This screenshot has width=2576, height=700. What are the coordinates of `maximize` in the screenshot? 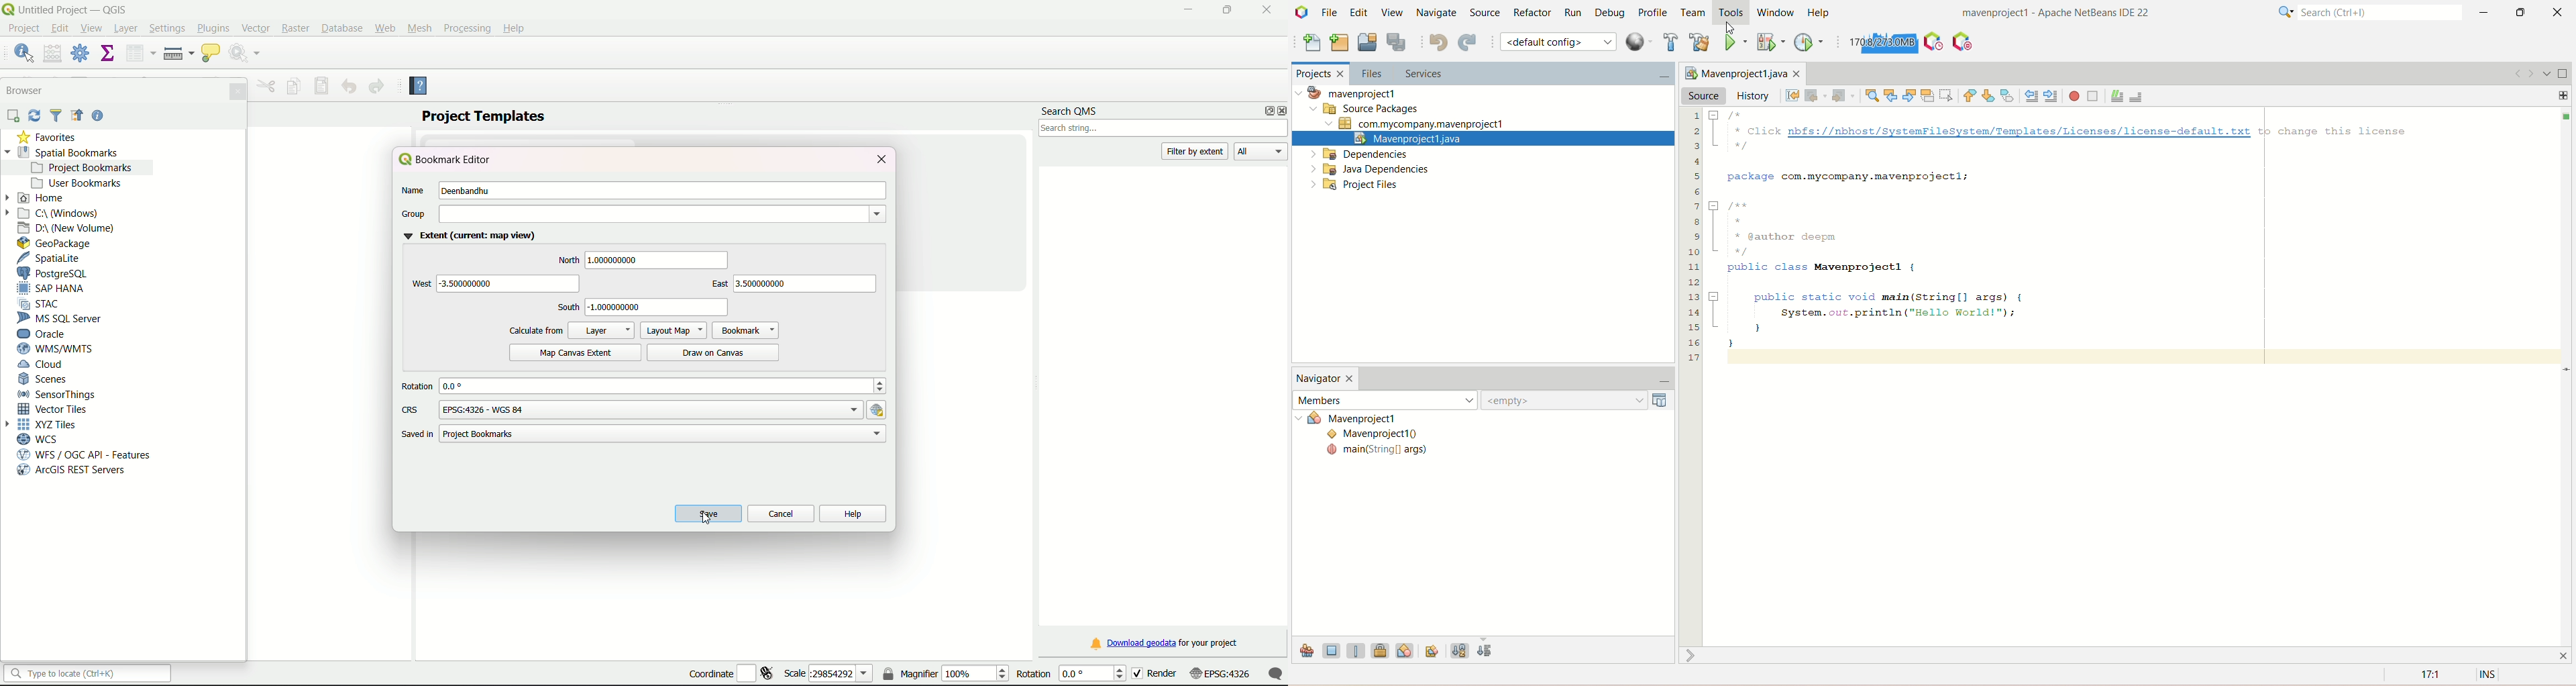 It's located at (2563, 74).